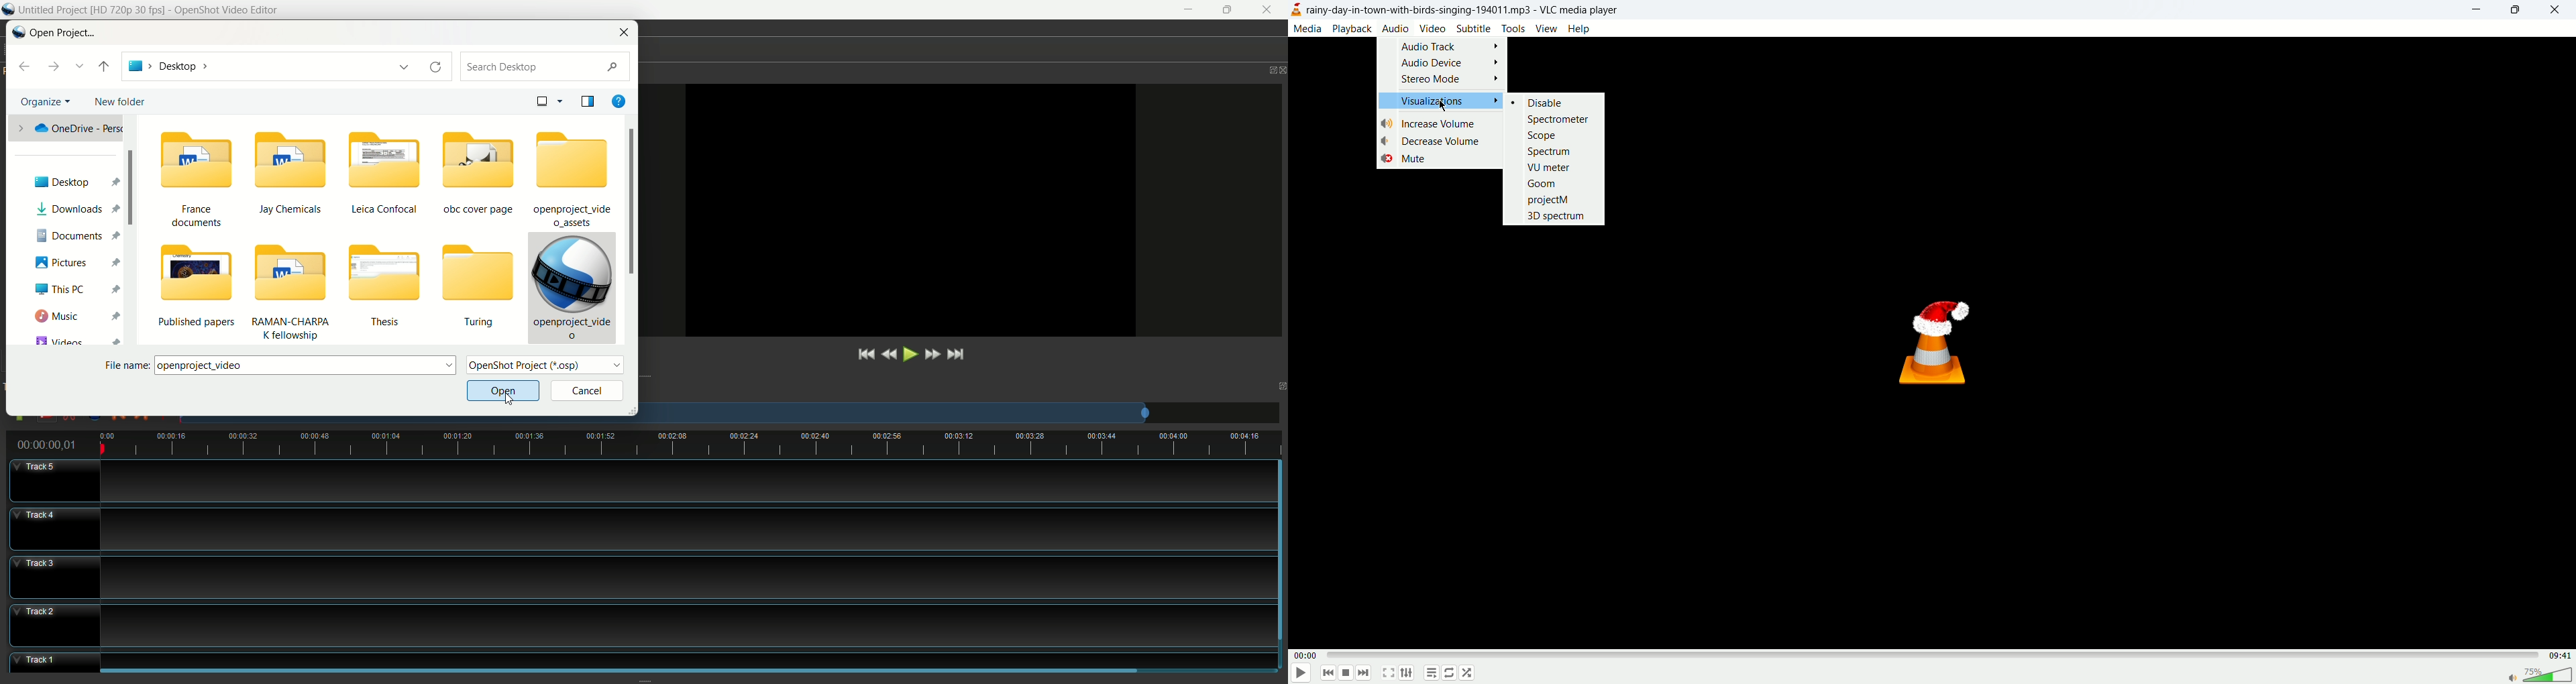 This screenshot has height=700, width=2576. What do you see at coordinates (1550, 168) in the screenshot?
I see `VU meter` at bounding box center [1550, 168].